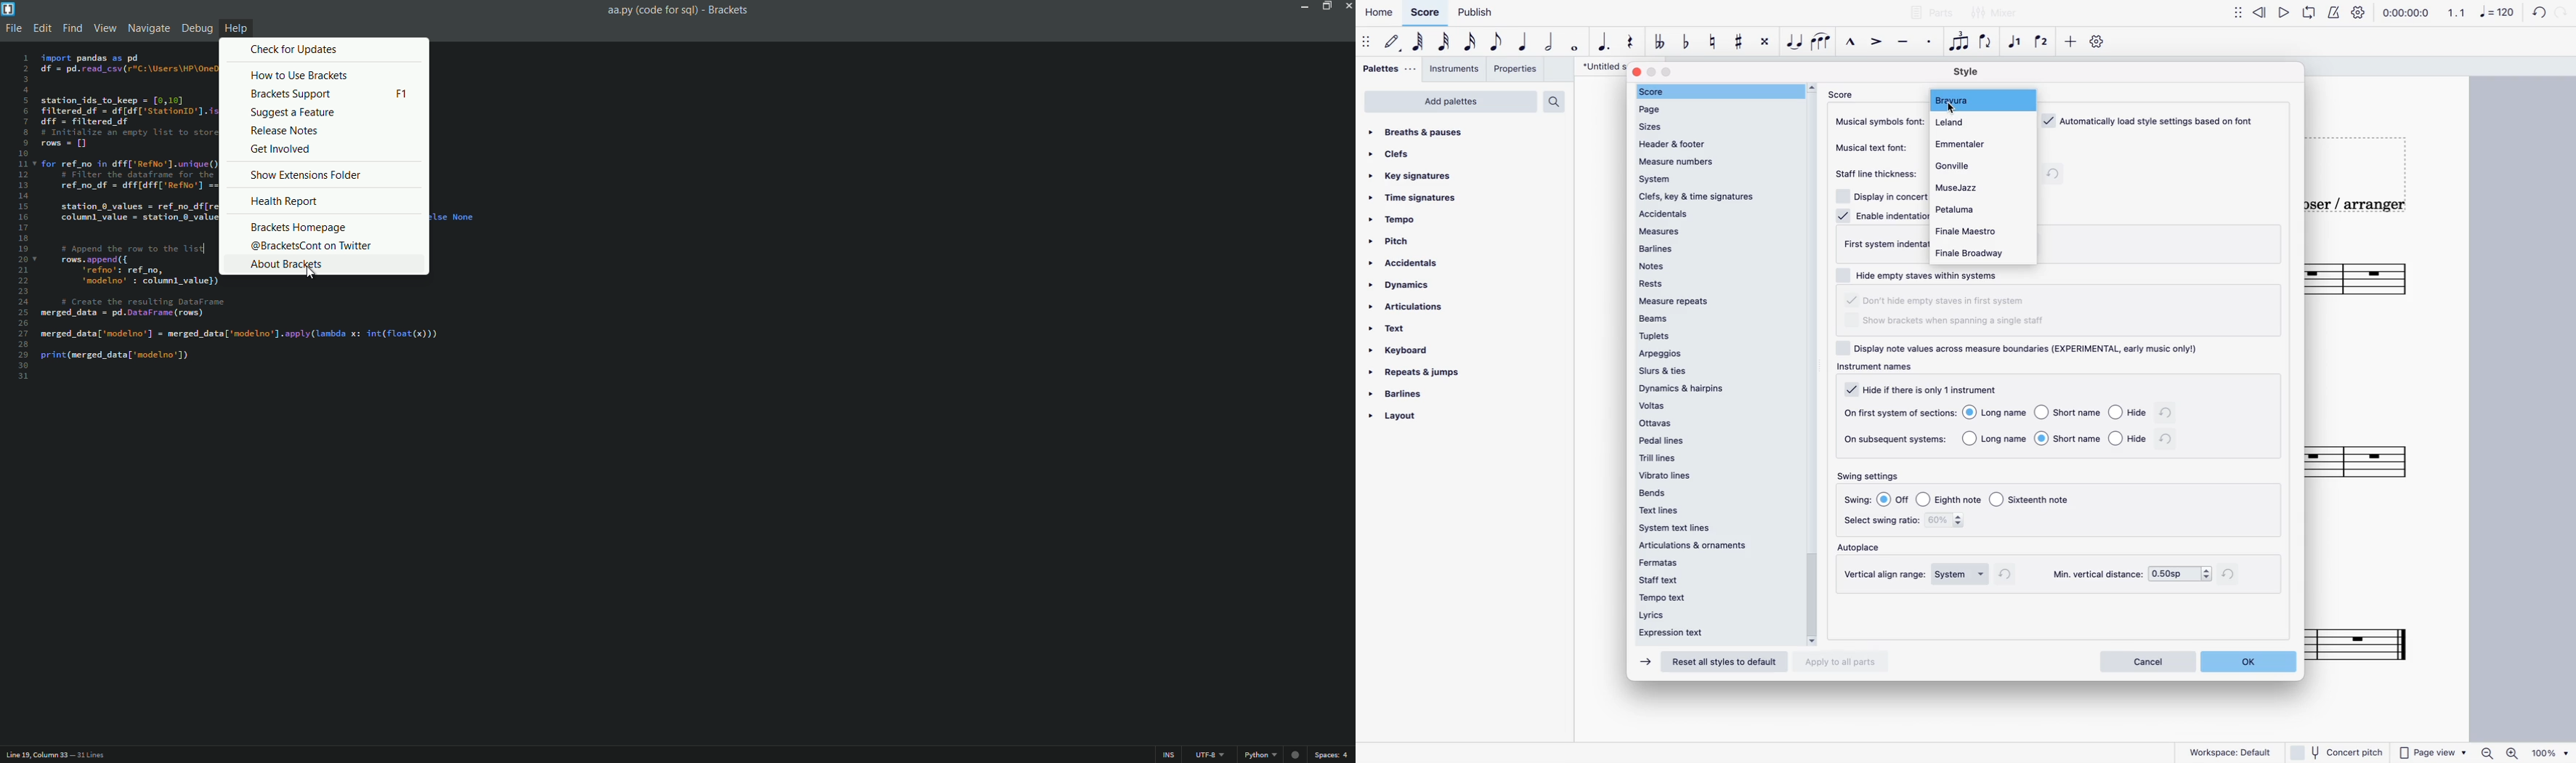 The image size is (2576, 784). I want to click on , so click(2339, 751).